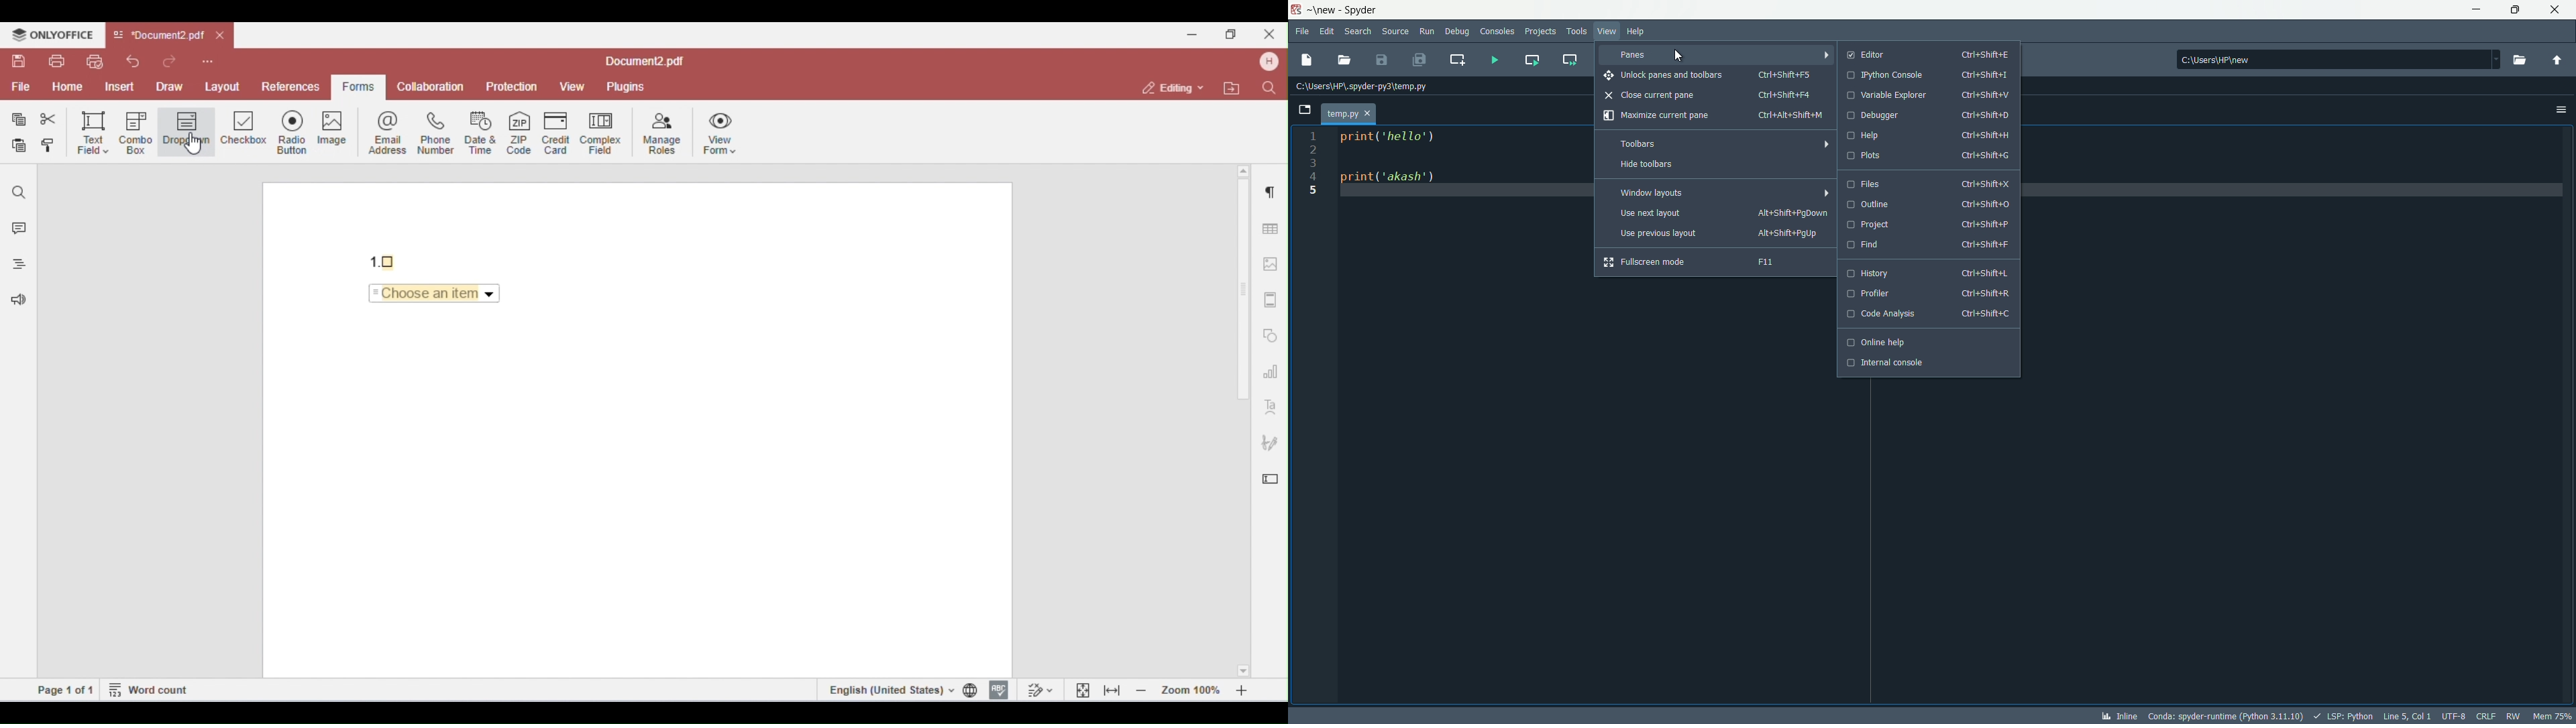  I want to click on lsp:python, so click(2344, 717).